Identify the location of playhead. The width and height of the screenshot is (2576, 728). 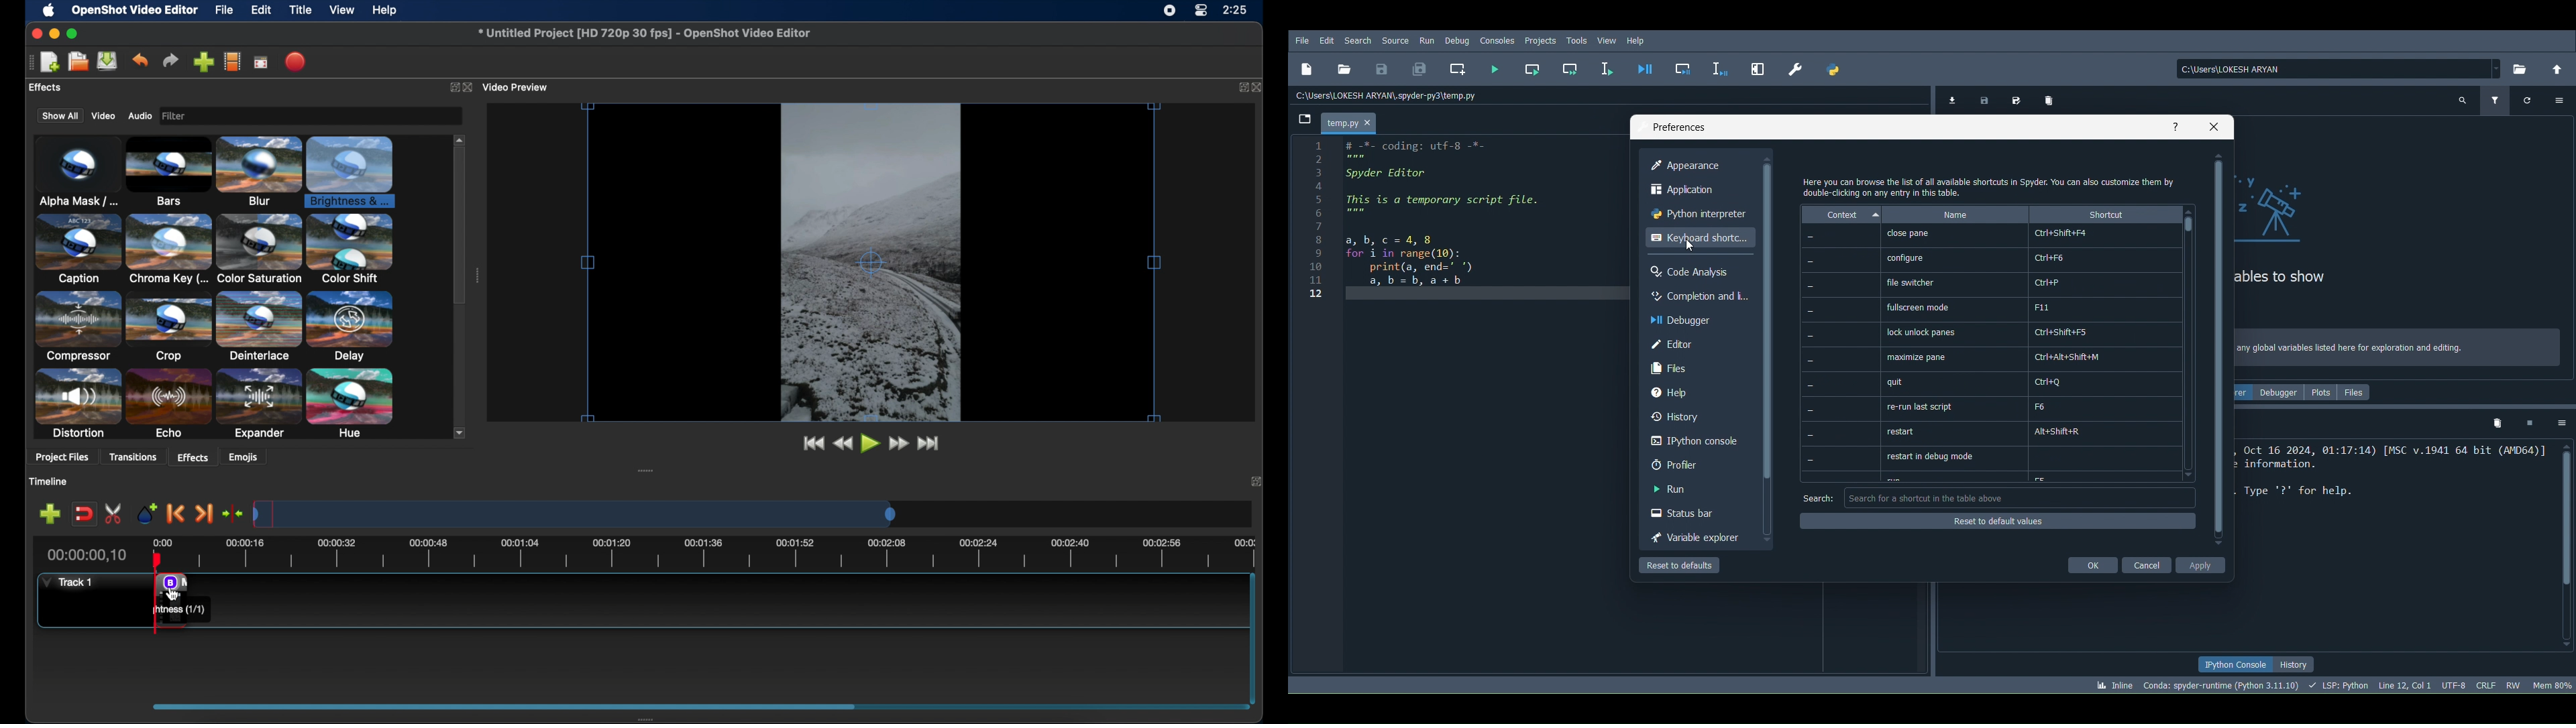
(157, 558).